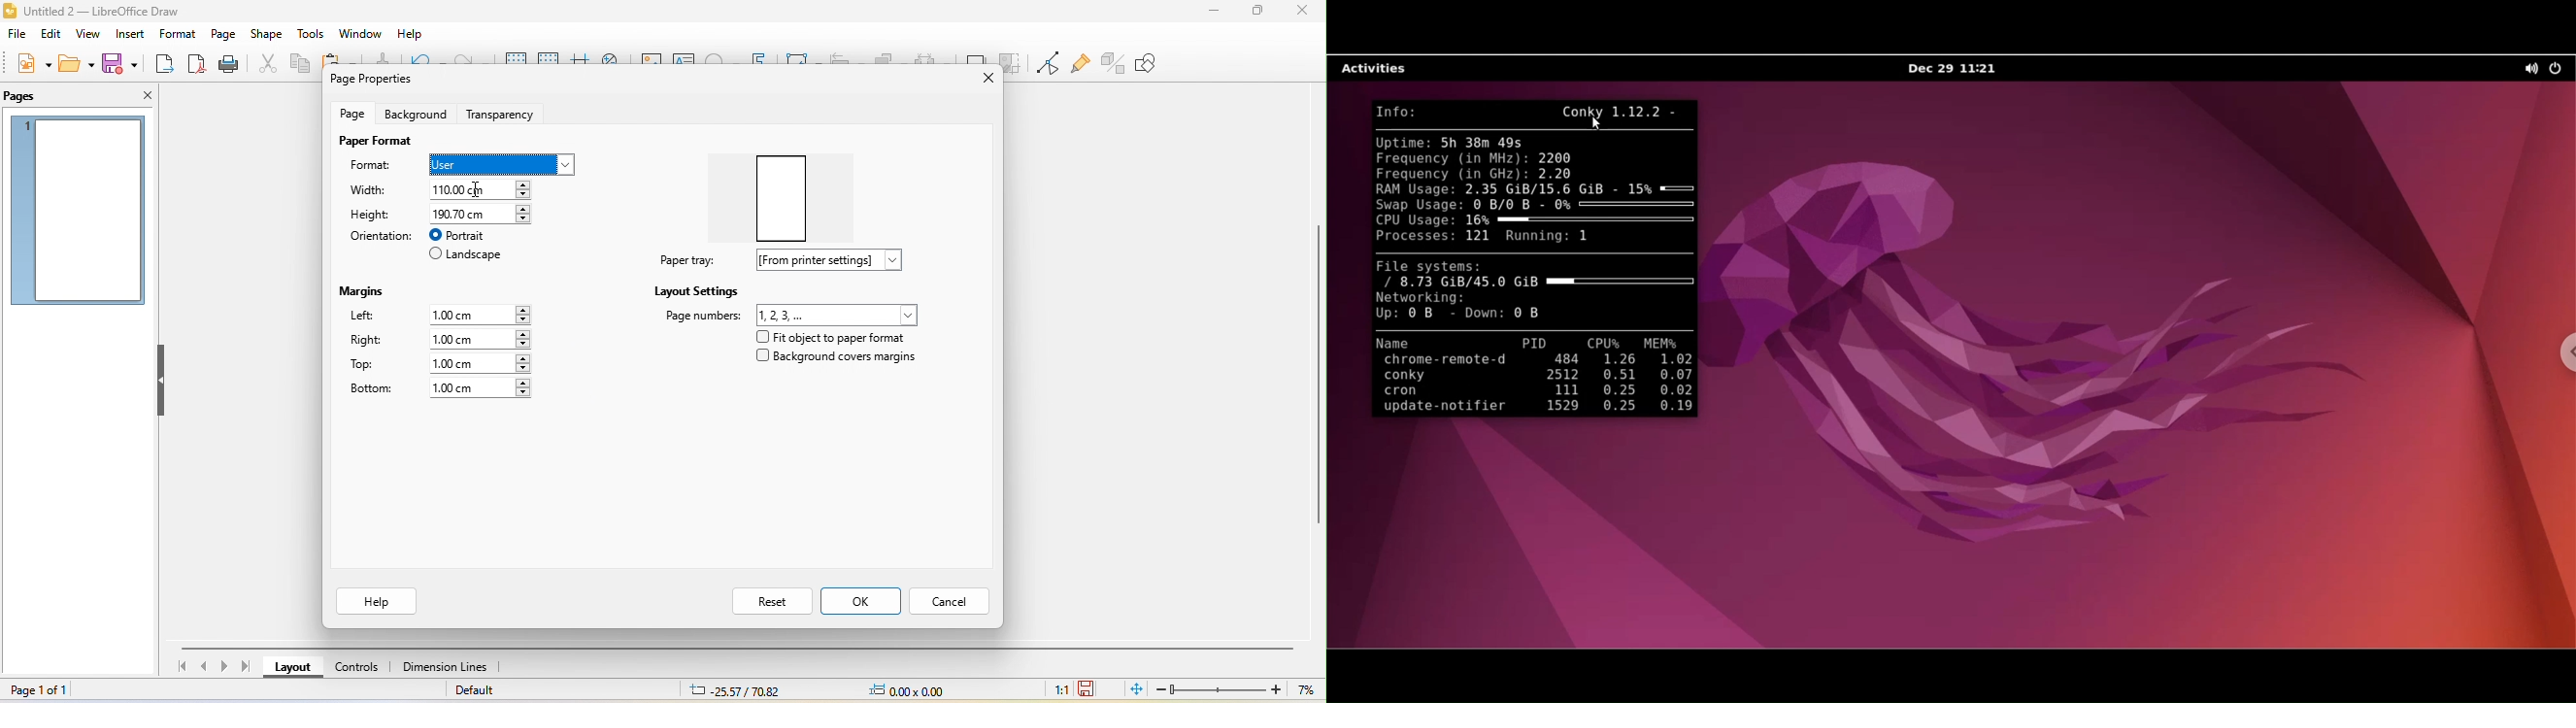 This screenshot has width=2576, height=728. What do you see at coordinates (267, 35) in the screenshot?
I see `shape` at bounding box center [267, 35].